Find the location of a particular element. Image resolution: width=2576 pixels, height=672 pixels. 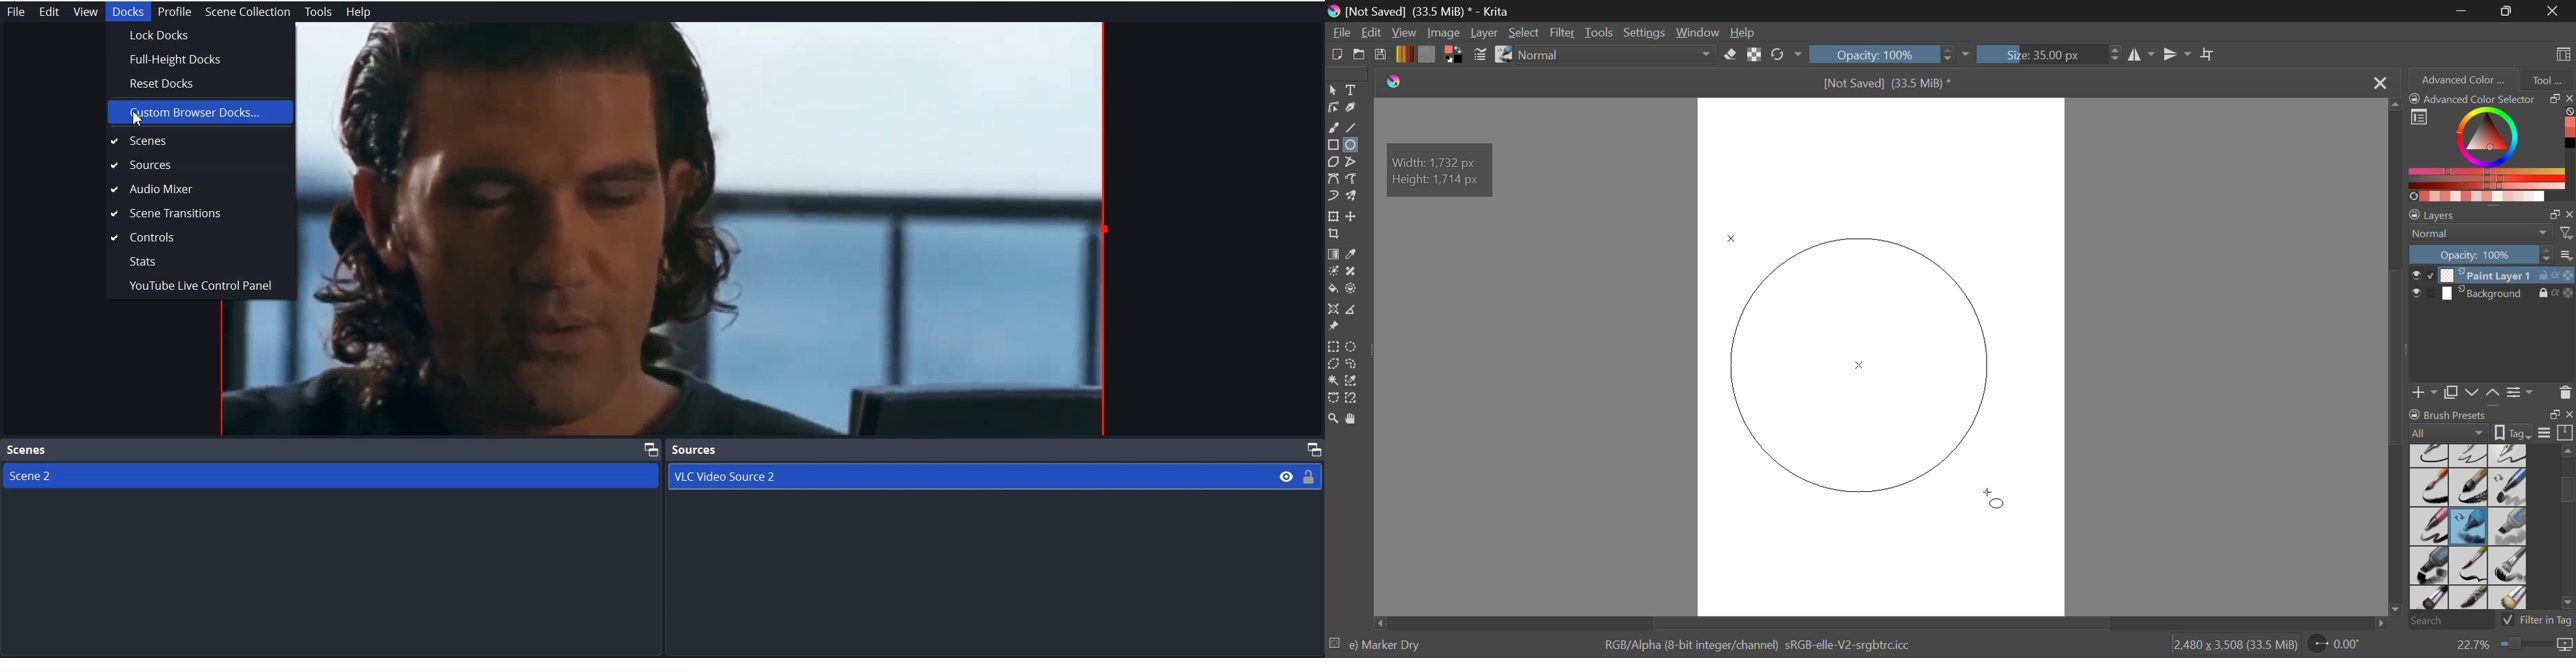

Layer is located at coordinates (1484, 33).